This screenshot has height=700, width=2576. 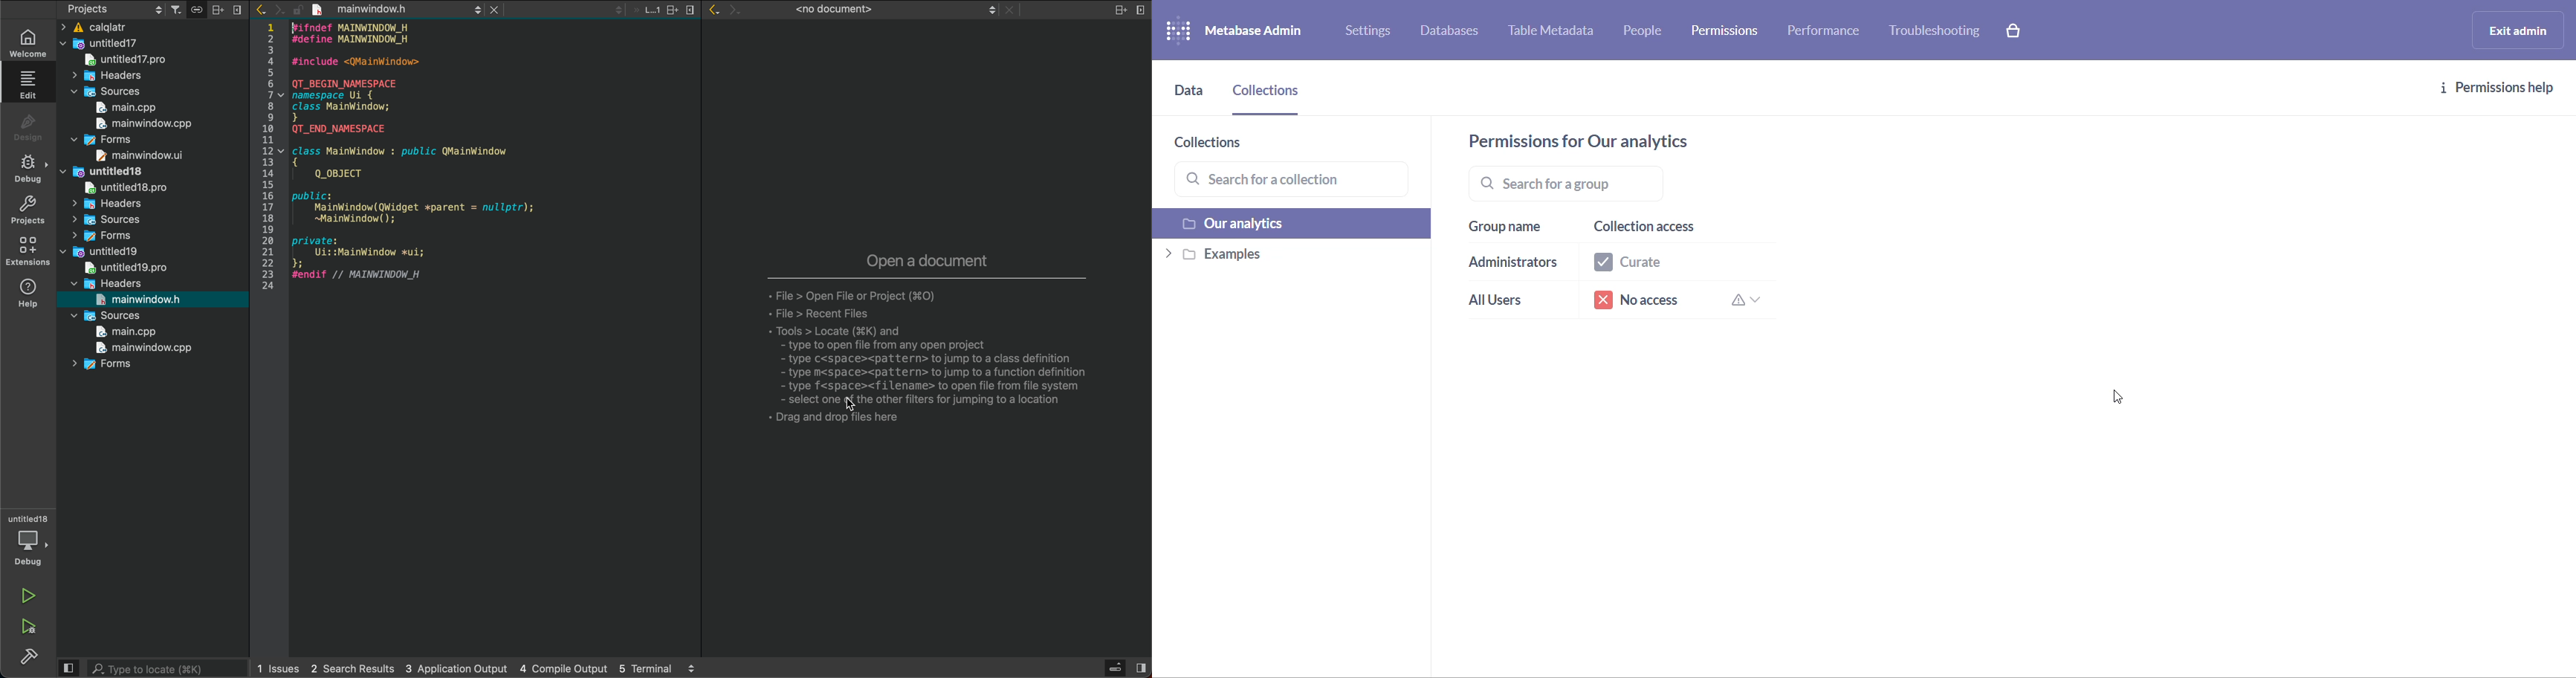 I want to click on untitled, so click(x=28, y=518).